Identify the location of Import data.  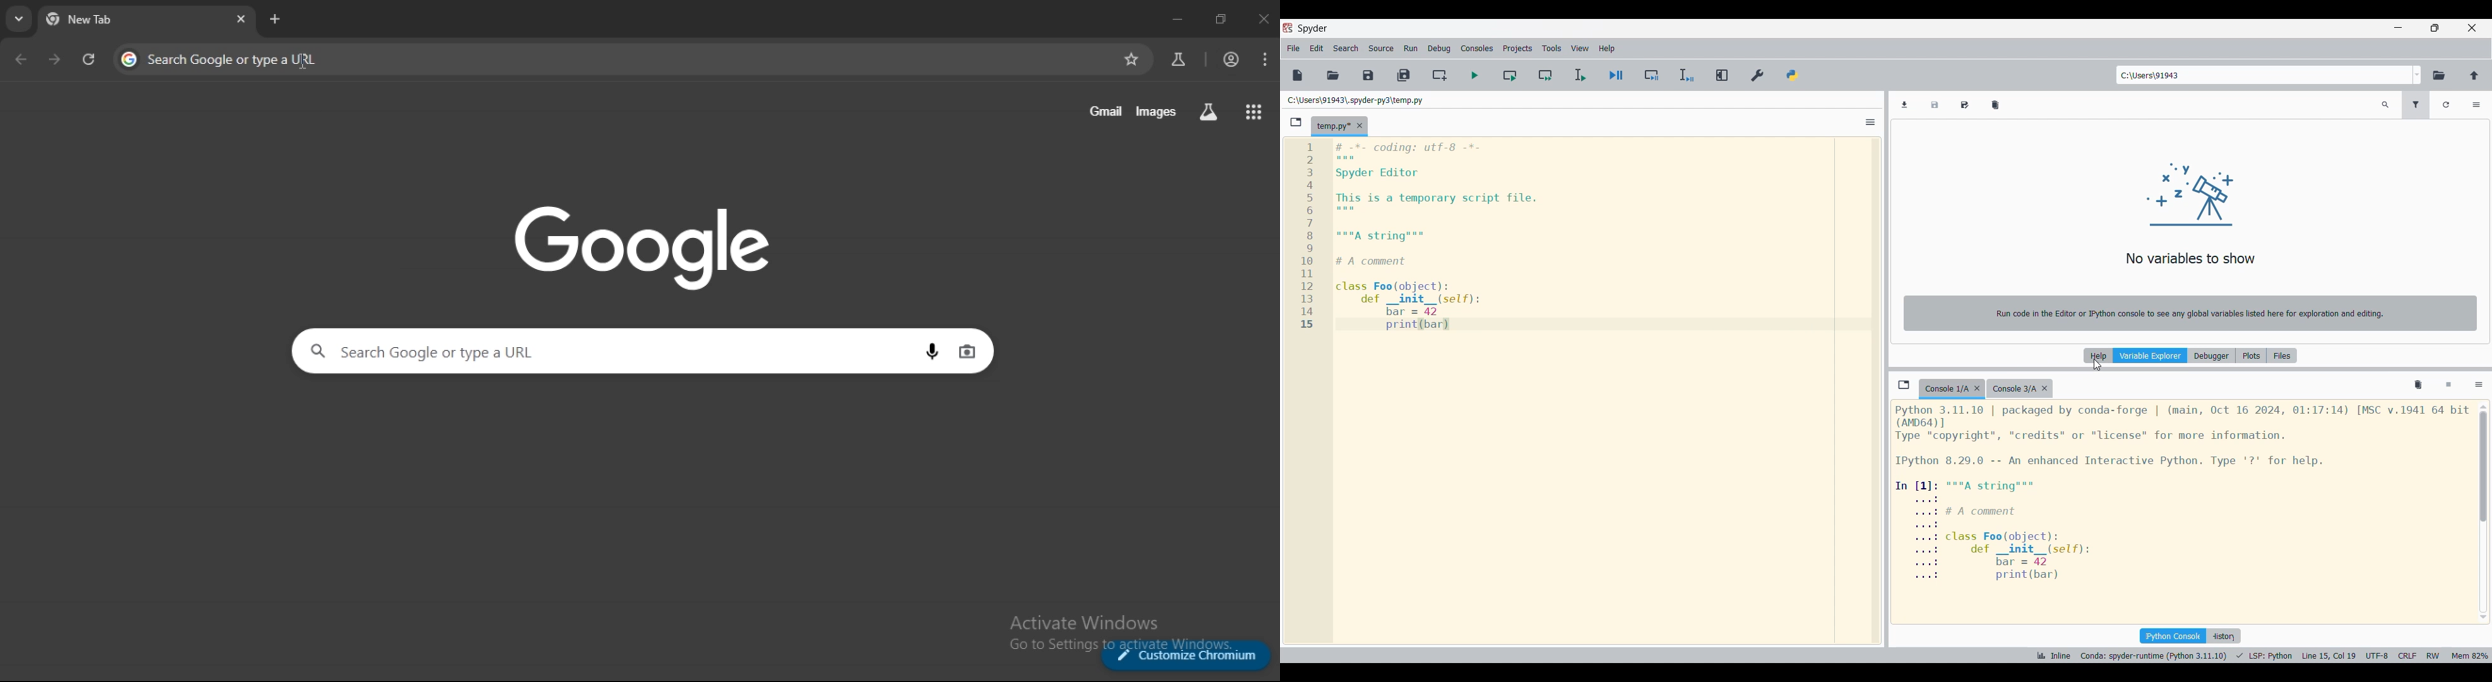
(1905, 105).